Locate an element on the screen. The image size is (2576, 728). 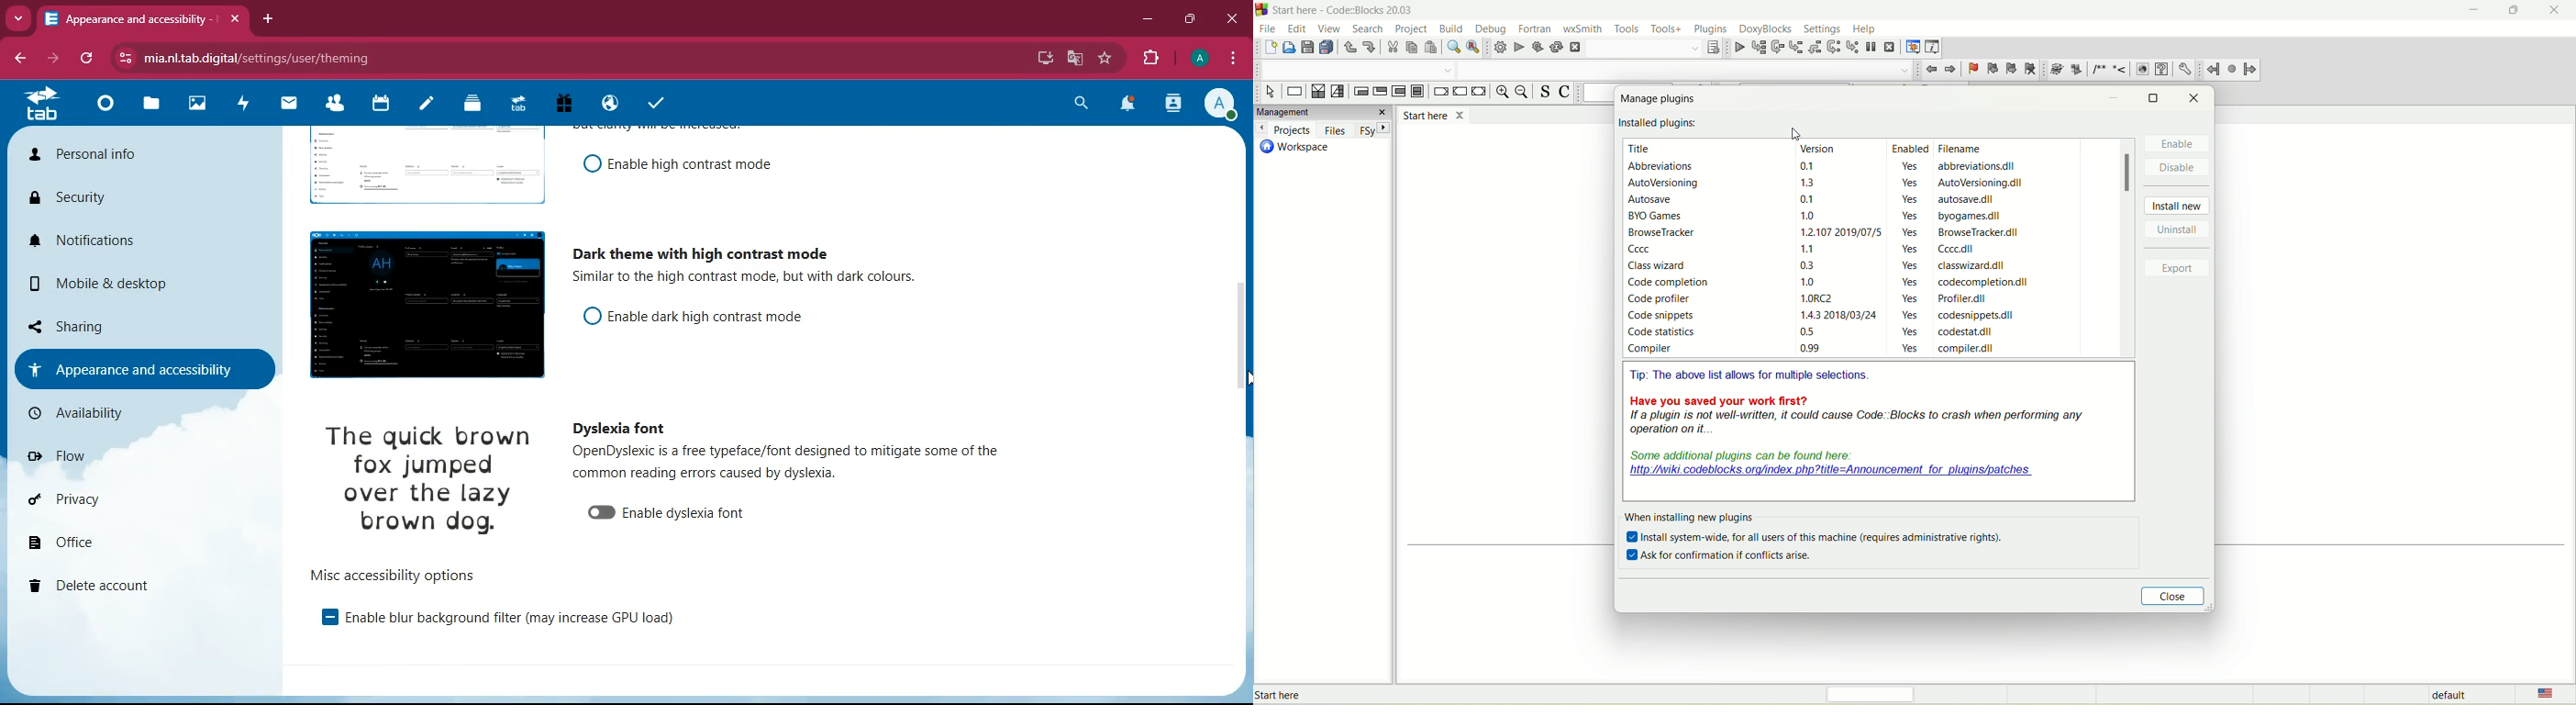
calendar is located at coordinates (384, 105).